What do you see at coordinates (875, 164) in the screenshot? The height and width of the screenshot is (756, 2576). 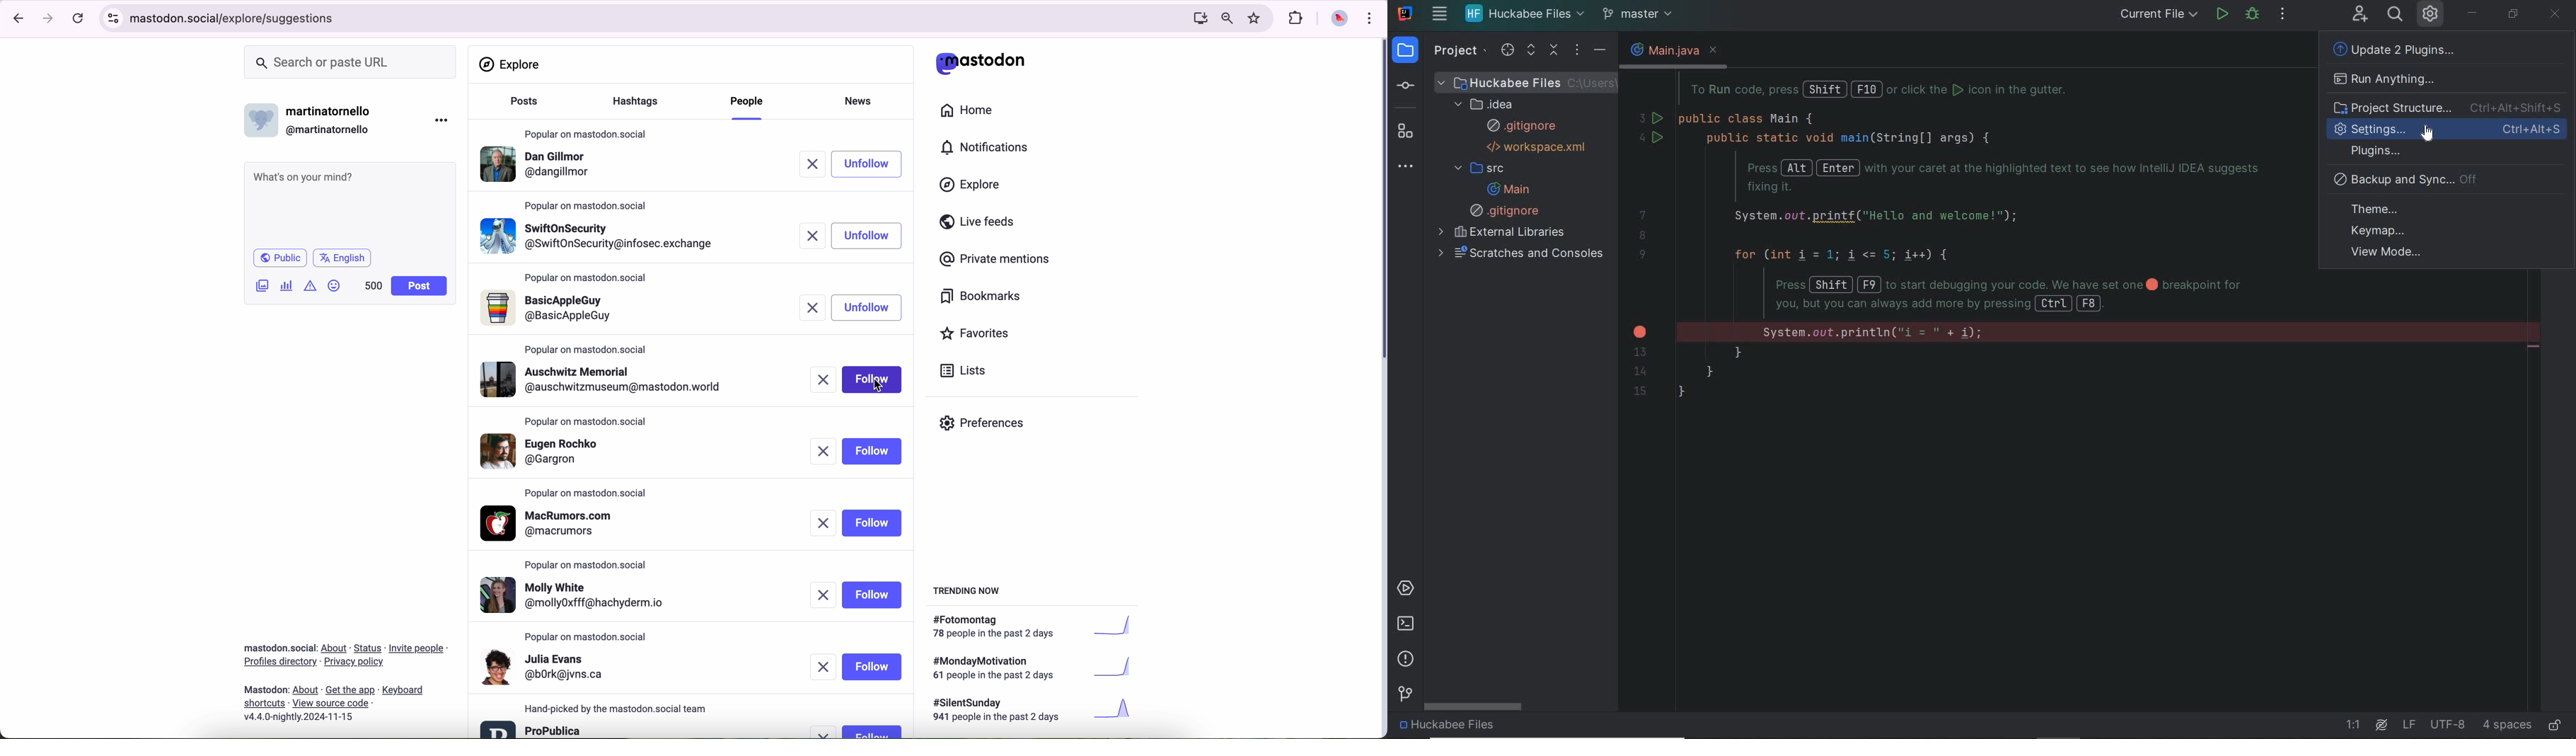 I see `click on follow button` at bounding box center [875, 164].